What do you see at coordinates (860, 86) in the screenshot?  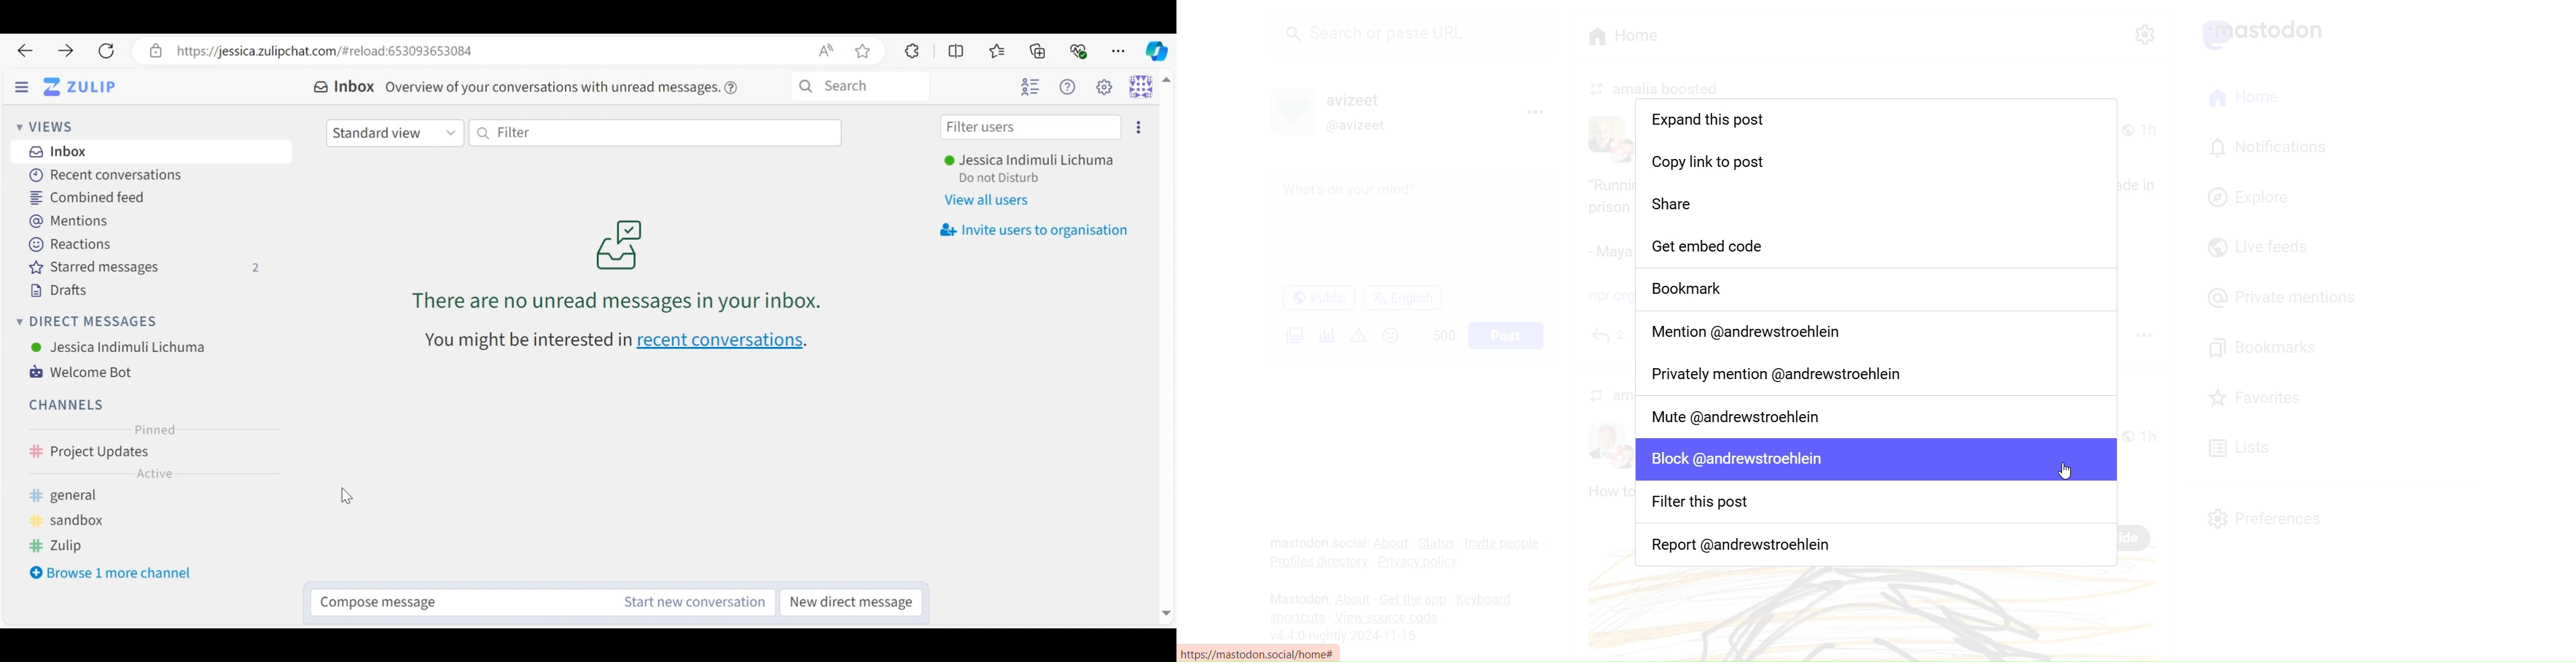 I see `Search` at bounding box center [860, 86].